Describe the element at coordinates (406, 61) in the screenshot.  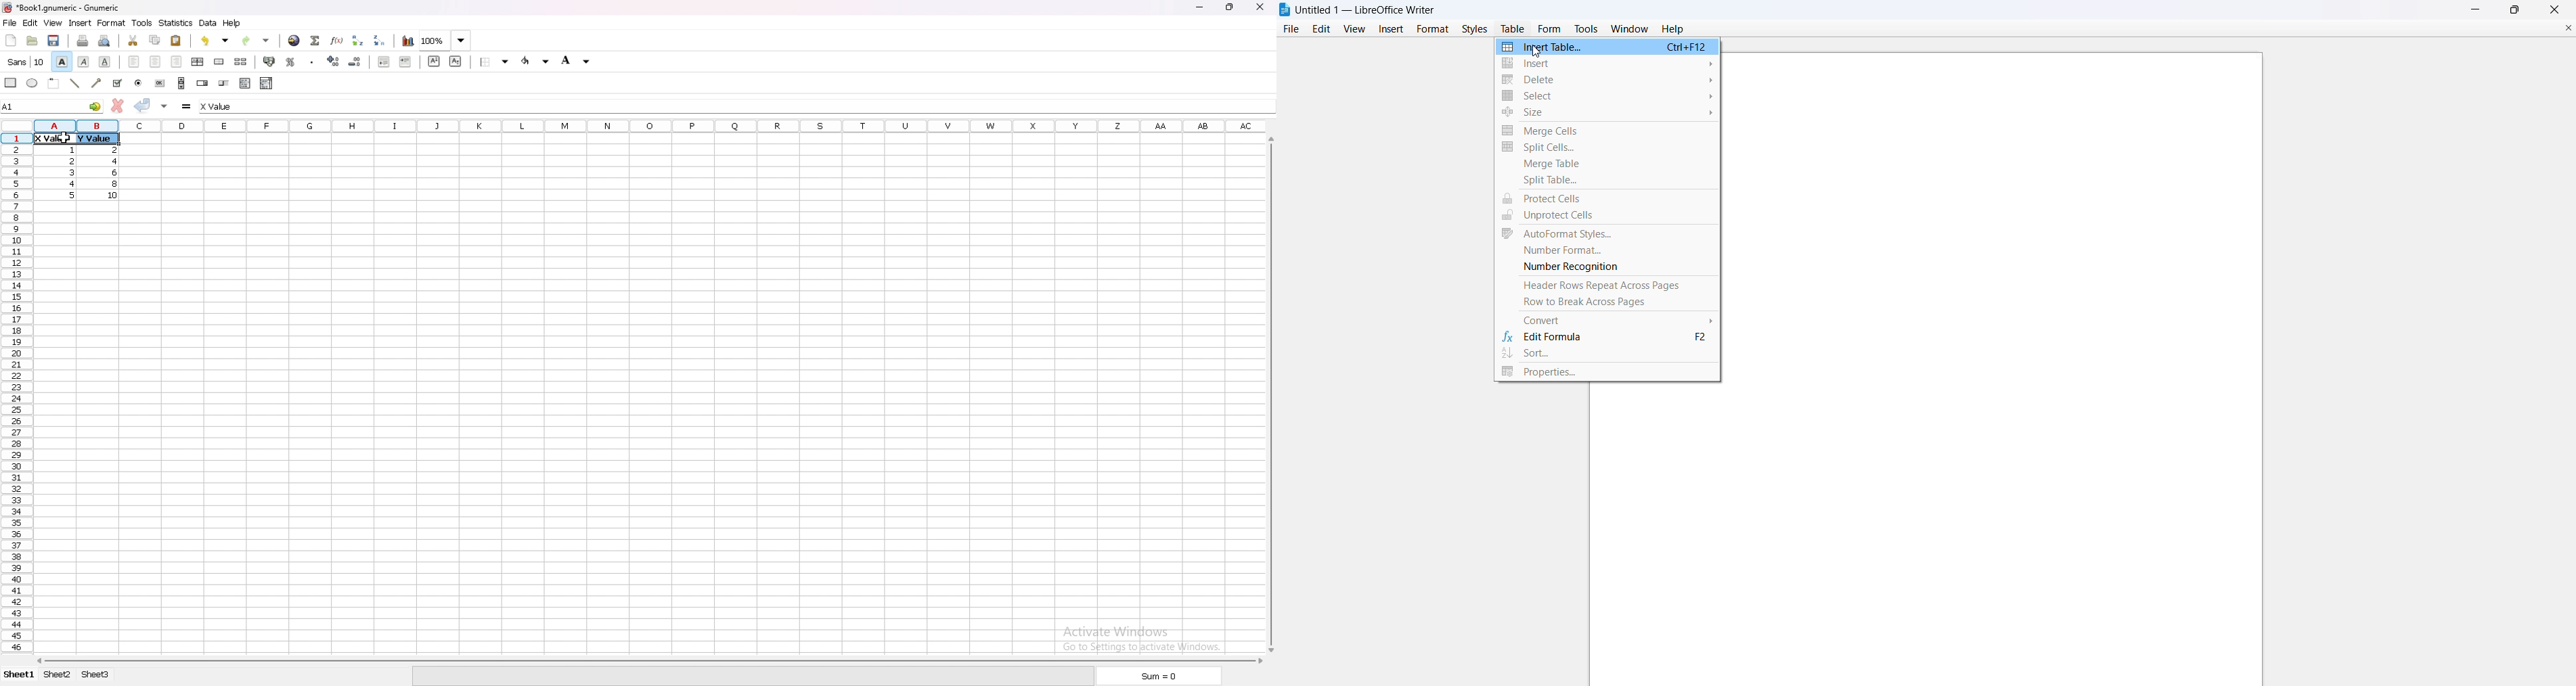
I see `increase indent` at that location.